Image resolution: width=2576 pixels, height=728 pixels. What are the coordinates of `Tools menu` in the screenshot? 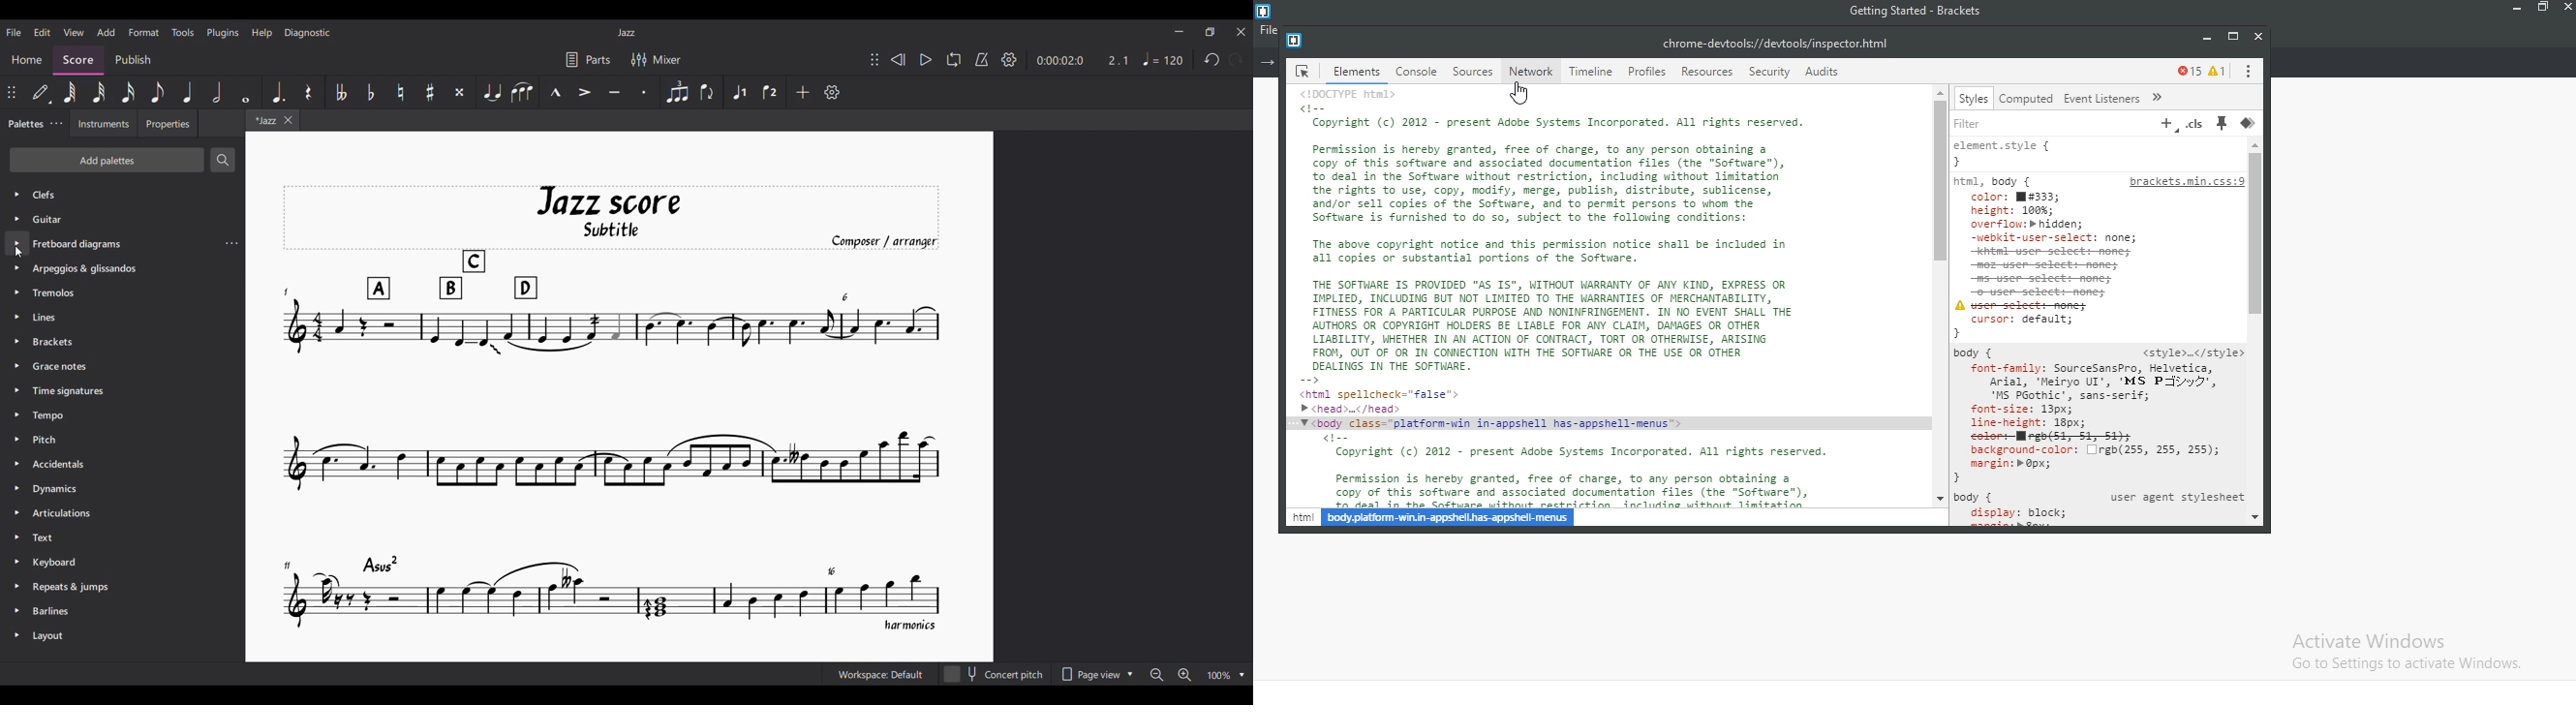 It's located at (182, 32).